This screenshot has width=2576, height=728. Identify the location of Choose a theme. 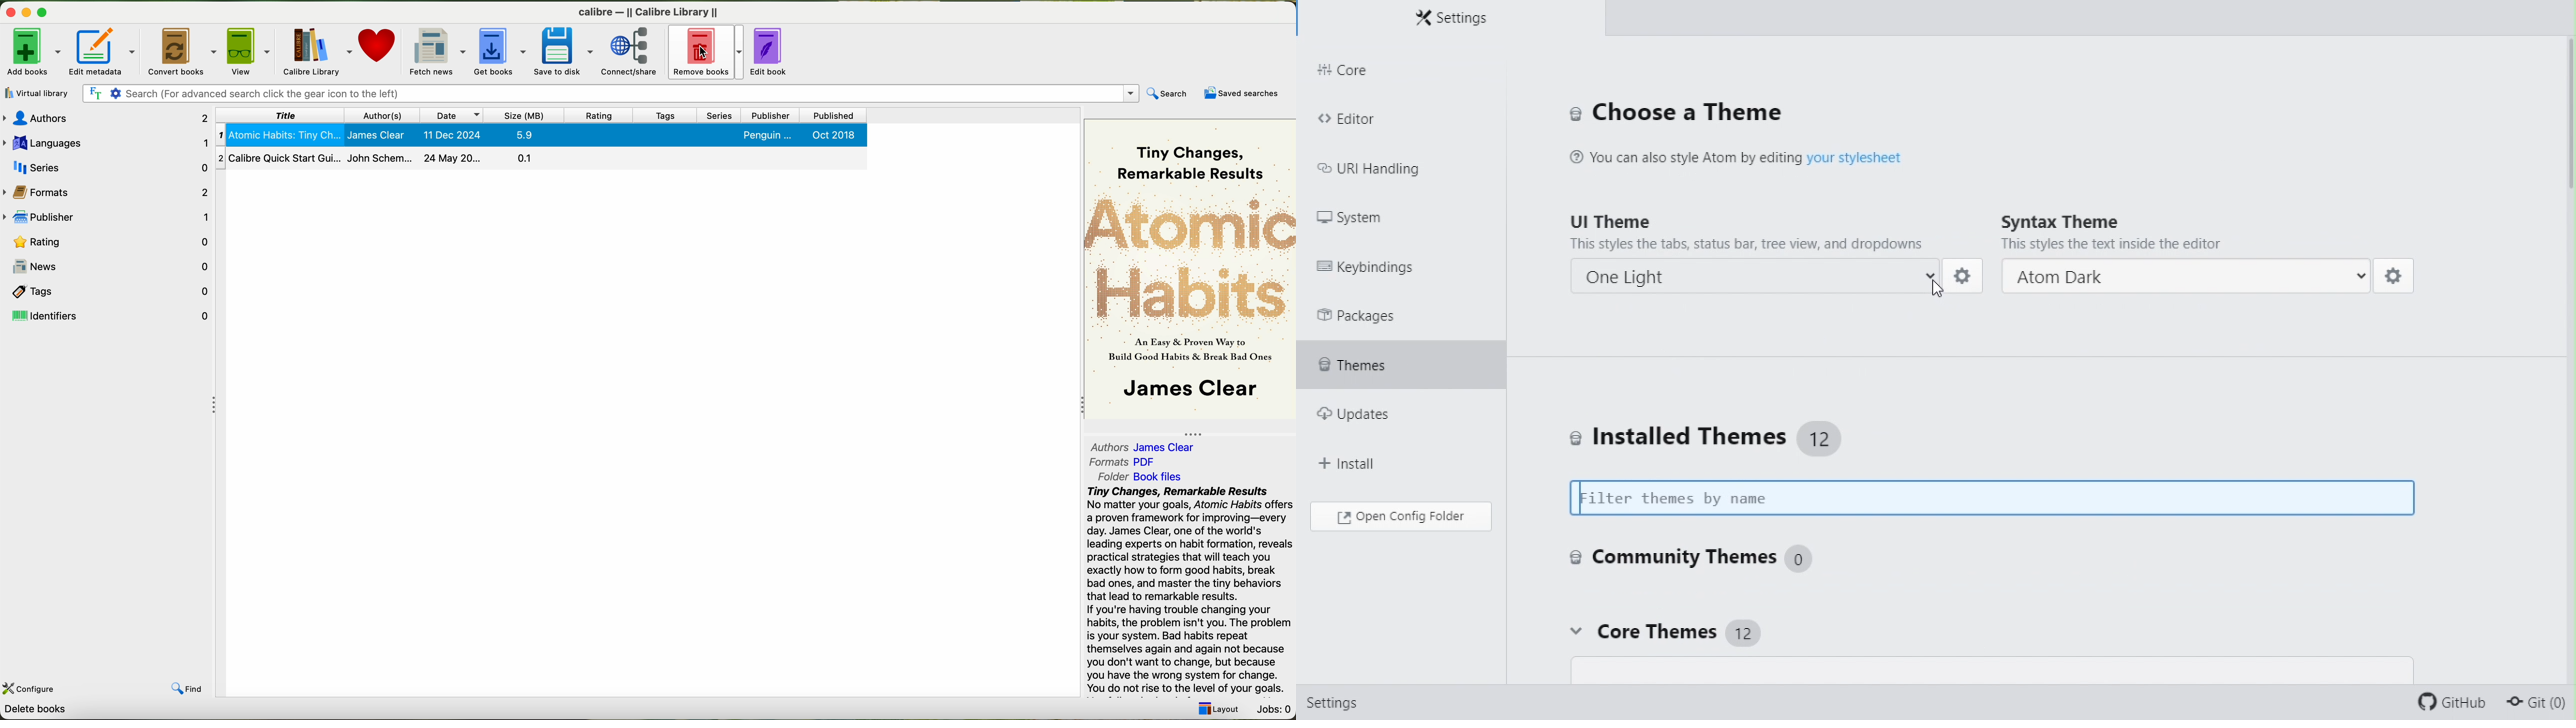
(1678, 114).